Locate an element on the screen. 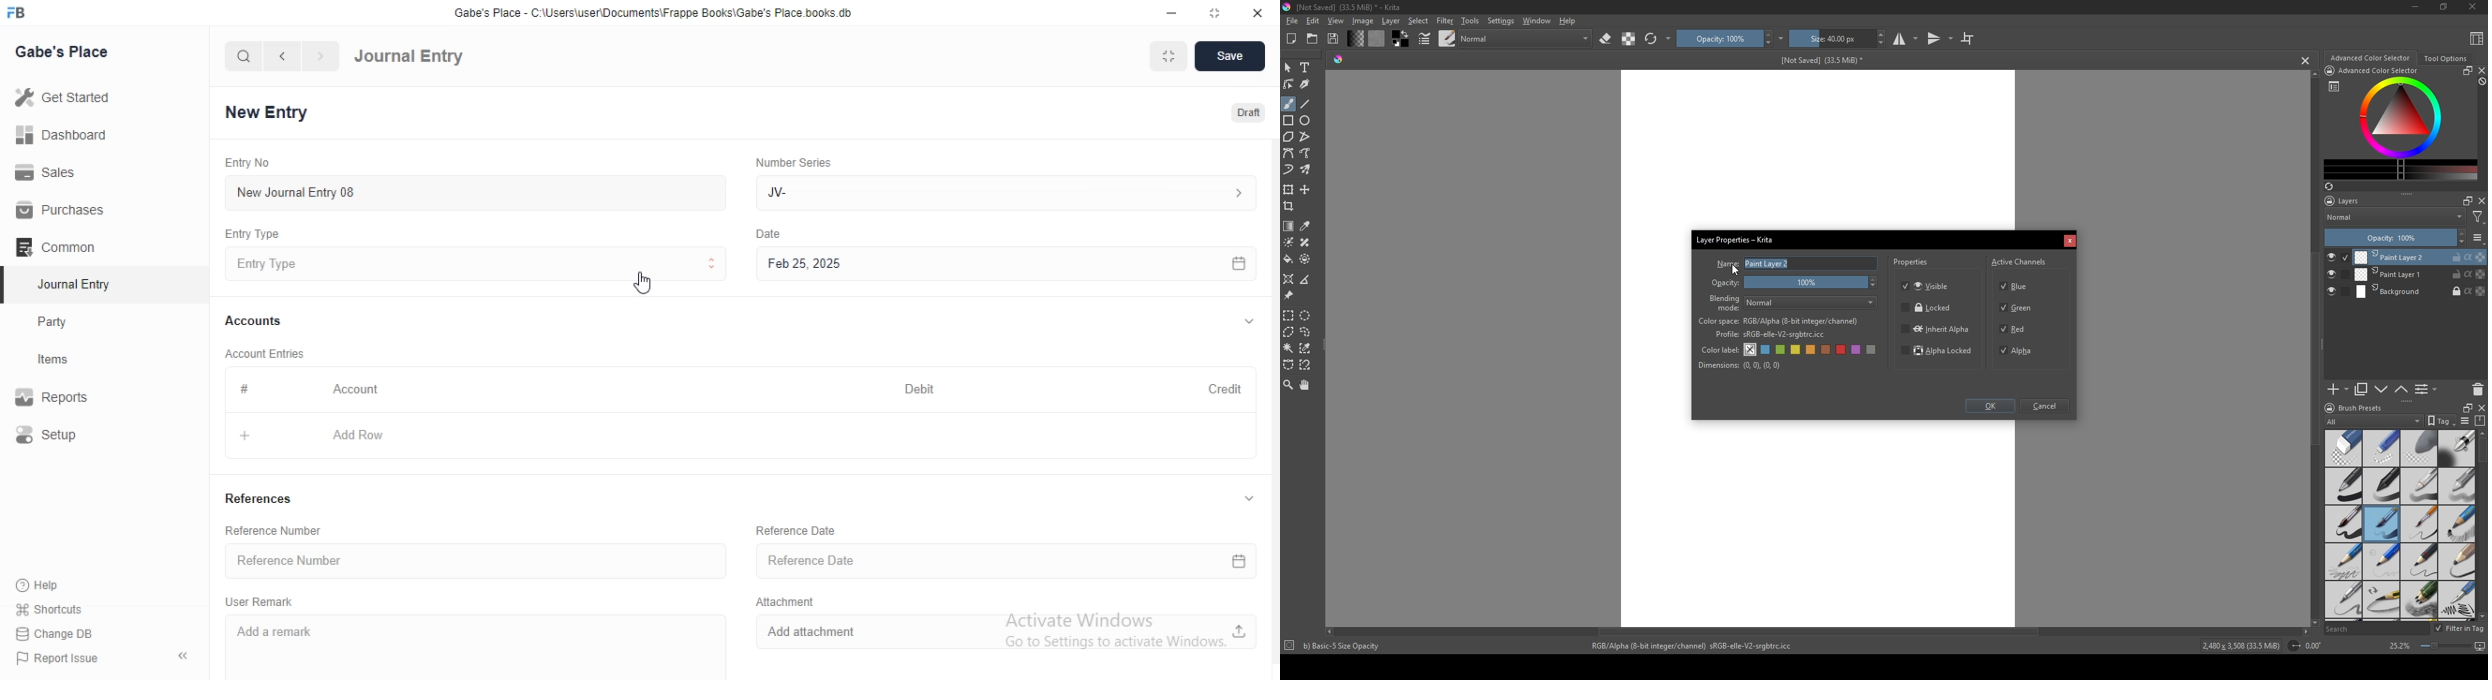 The width and height of the screenshot is (2492, 700). pencil is located at coordinates (2382, 601).